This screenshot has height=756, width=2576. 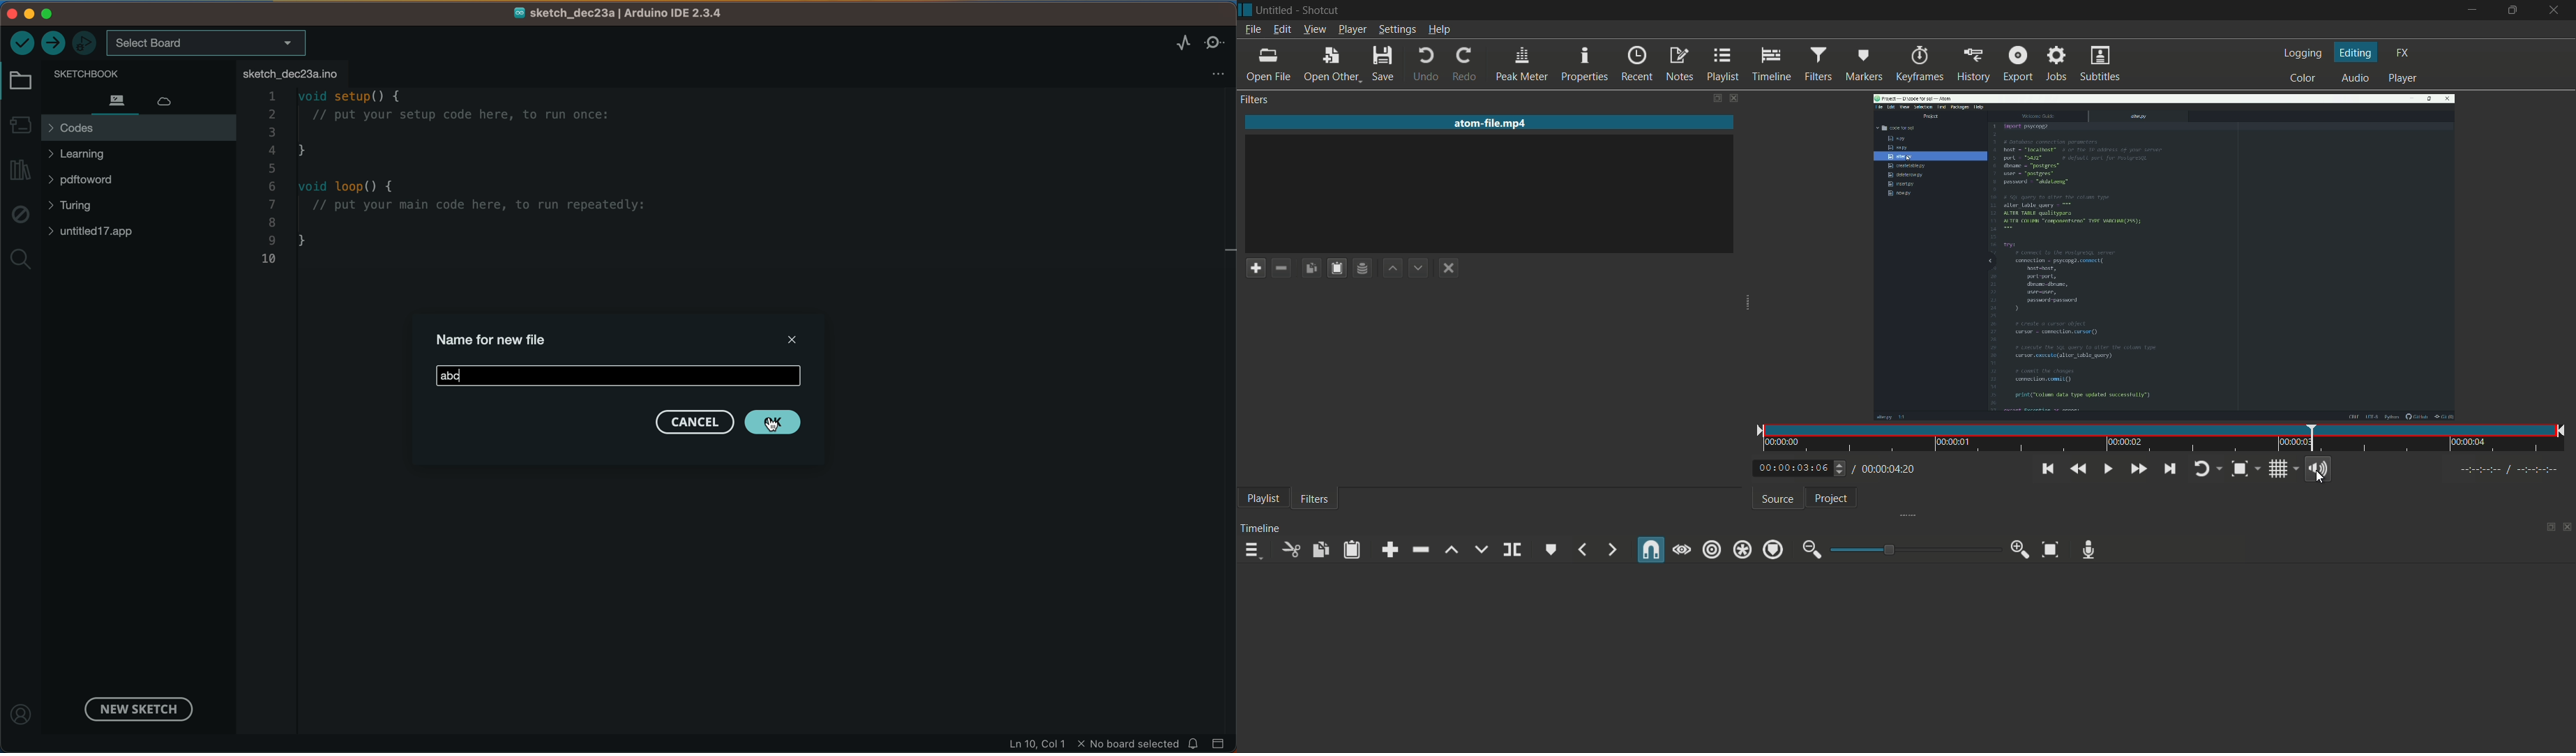 What do you see at coordinates (1480, 550) in the screenshot?
I see `overwrite` at bounding box center [1480, 550].